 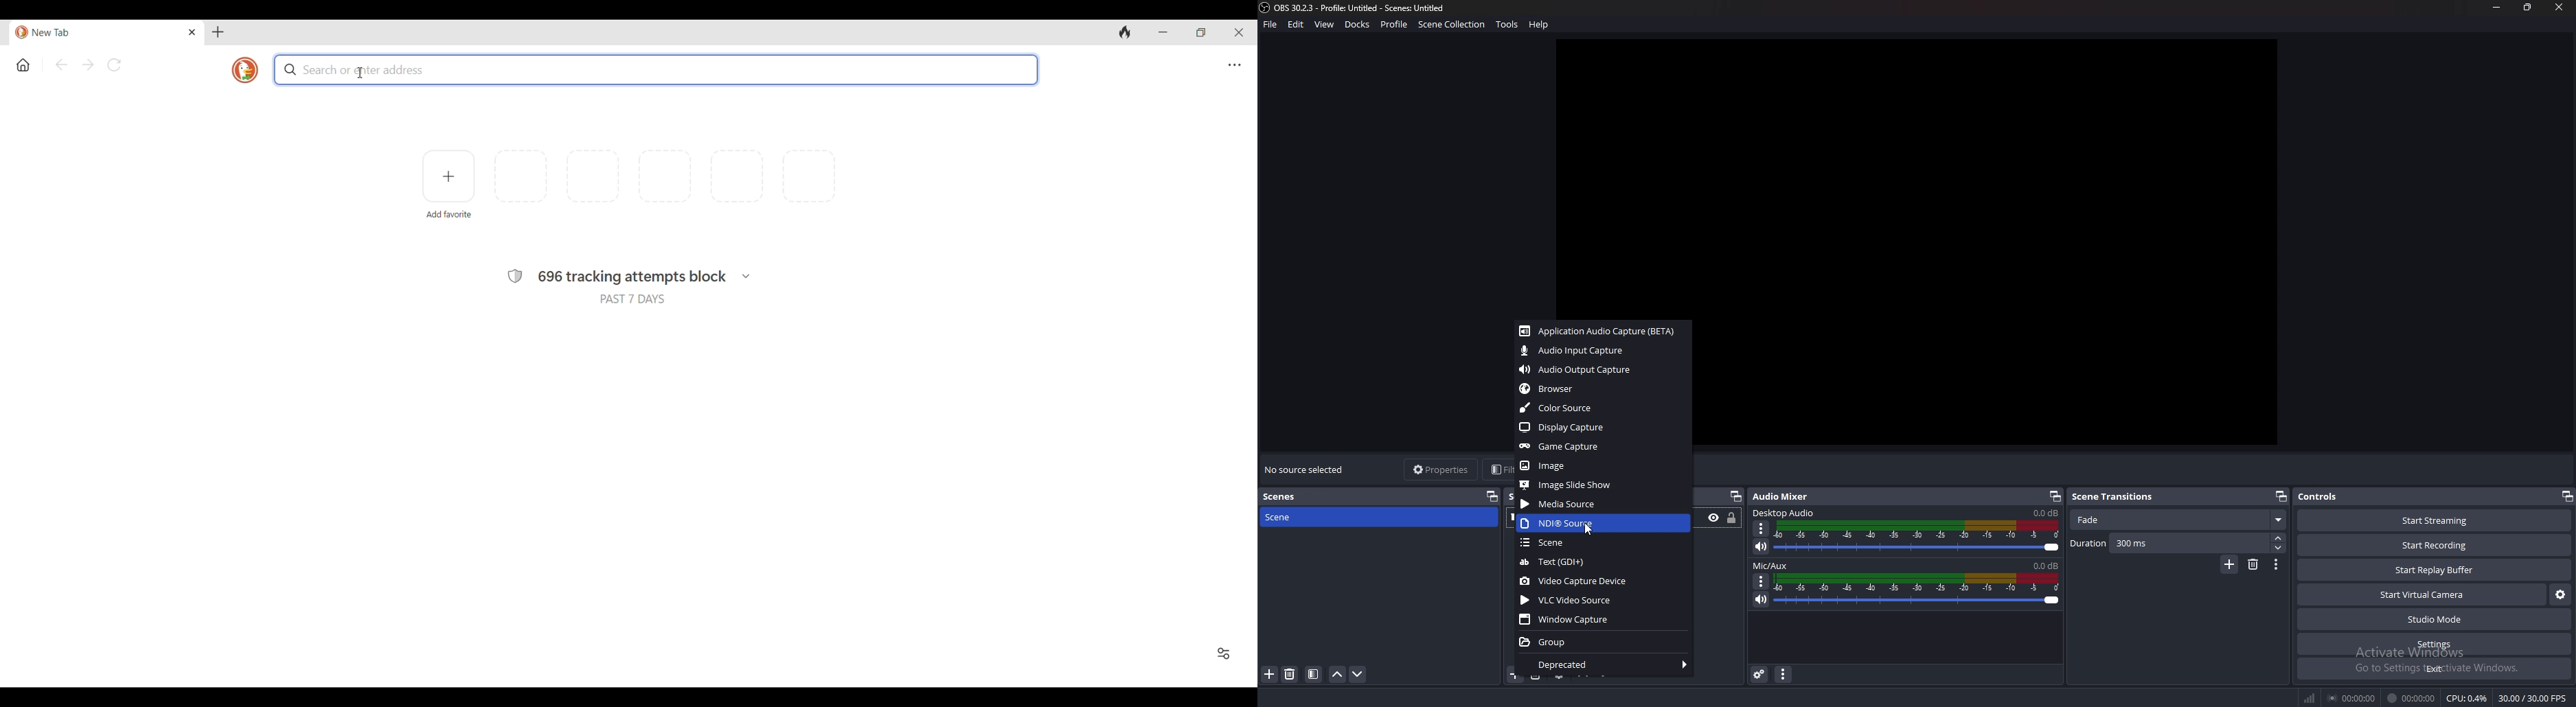 I want to click on properties, so click(x=1441, y=469).